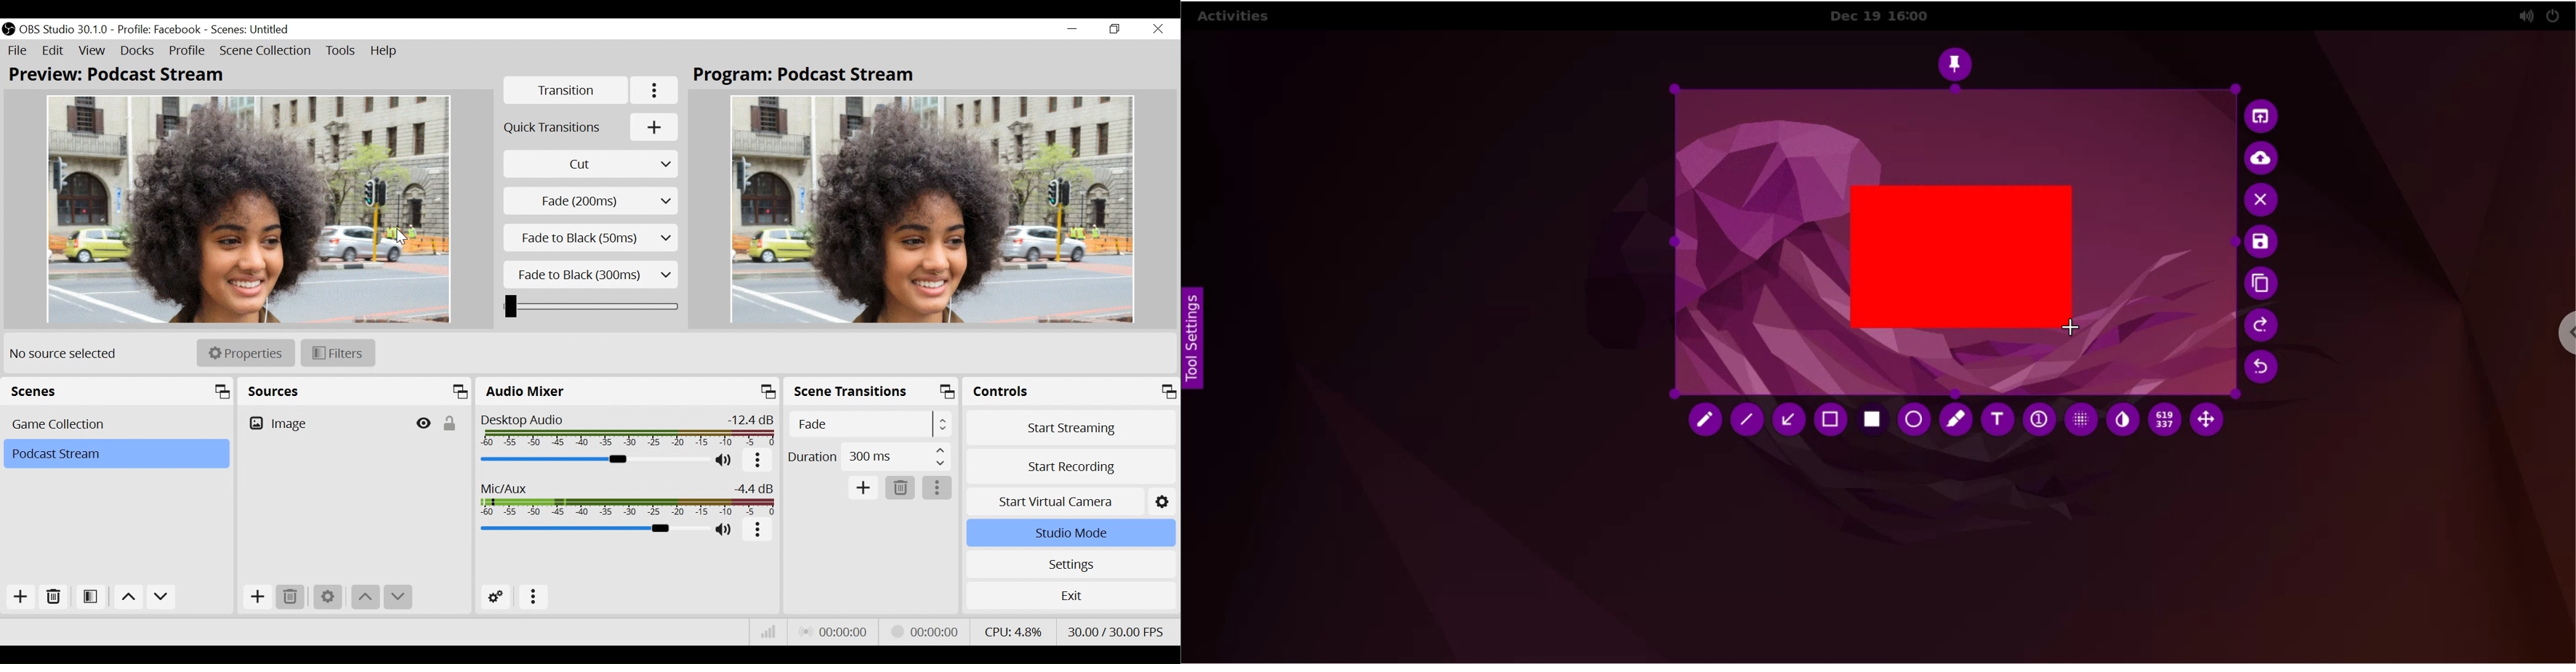 The width and height of the screenshot is (2576, 672). I want to click on Add, so click(862, 488).